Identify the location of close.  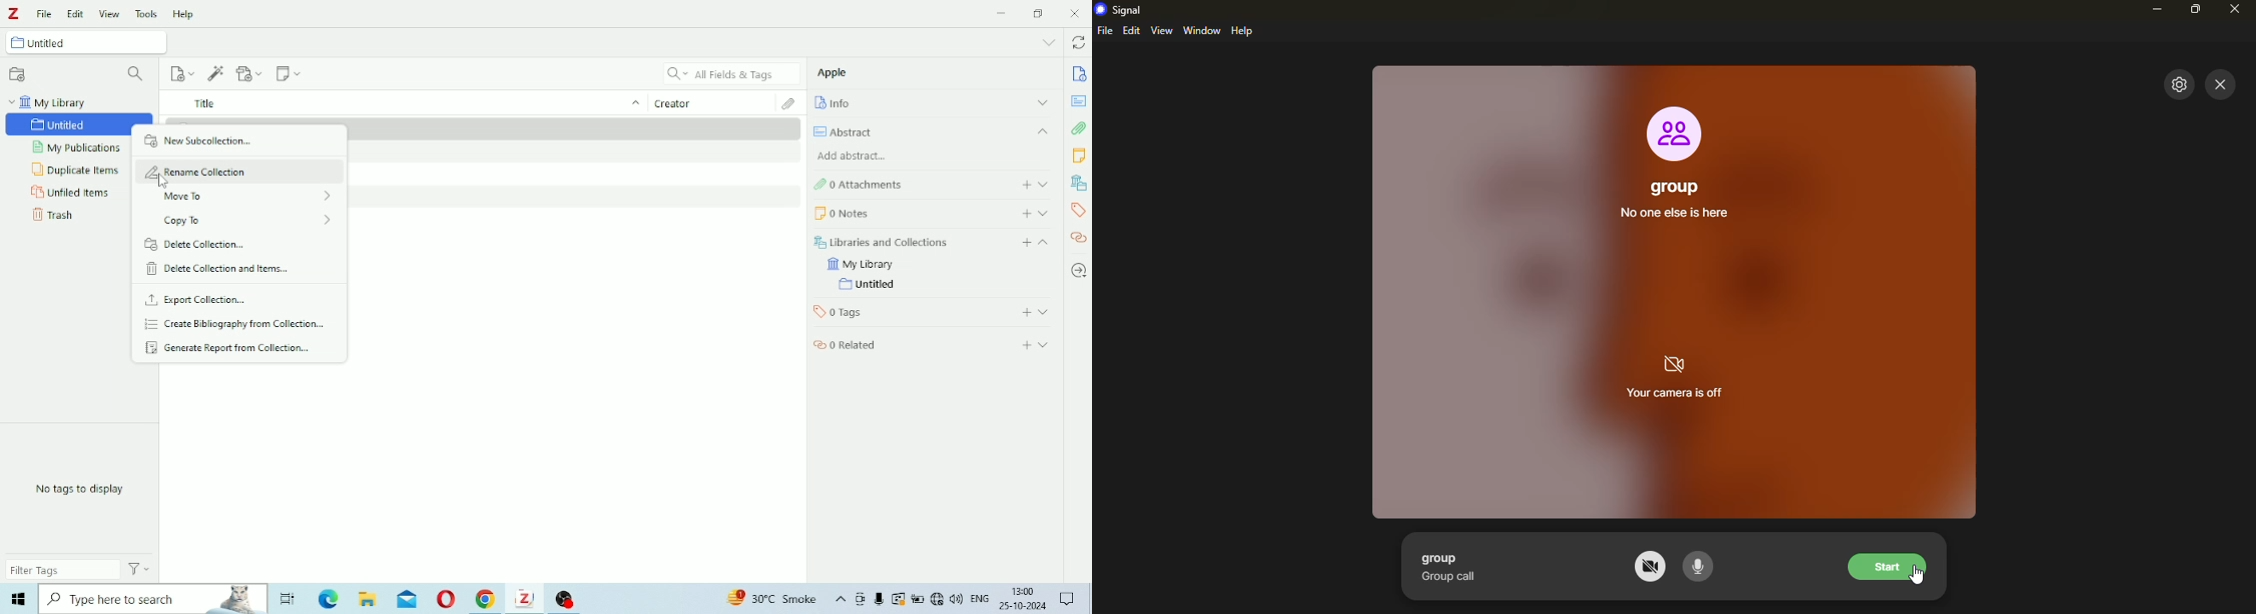
(2224, 85).